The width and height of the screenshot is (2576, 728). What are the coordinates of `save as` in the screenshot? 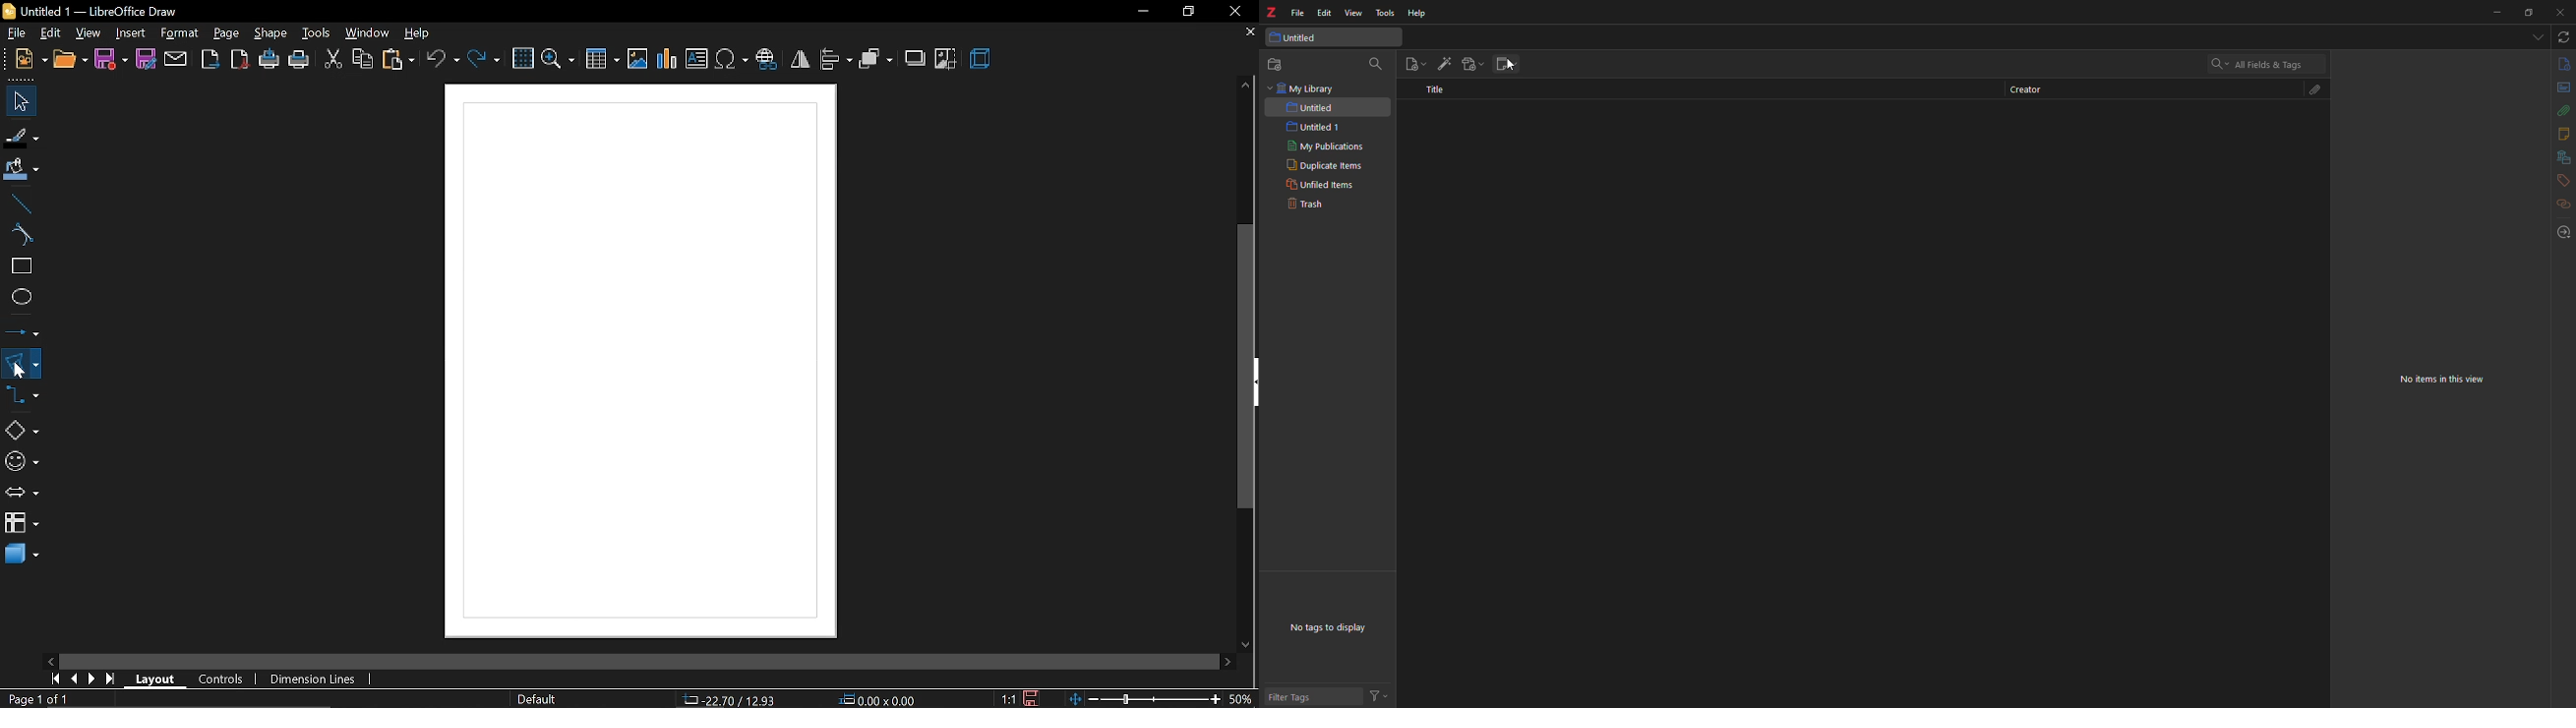 It's located at (146, 60).